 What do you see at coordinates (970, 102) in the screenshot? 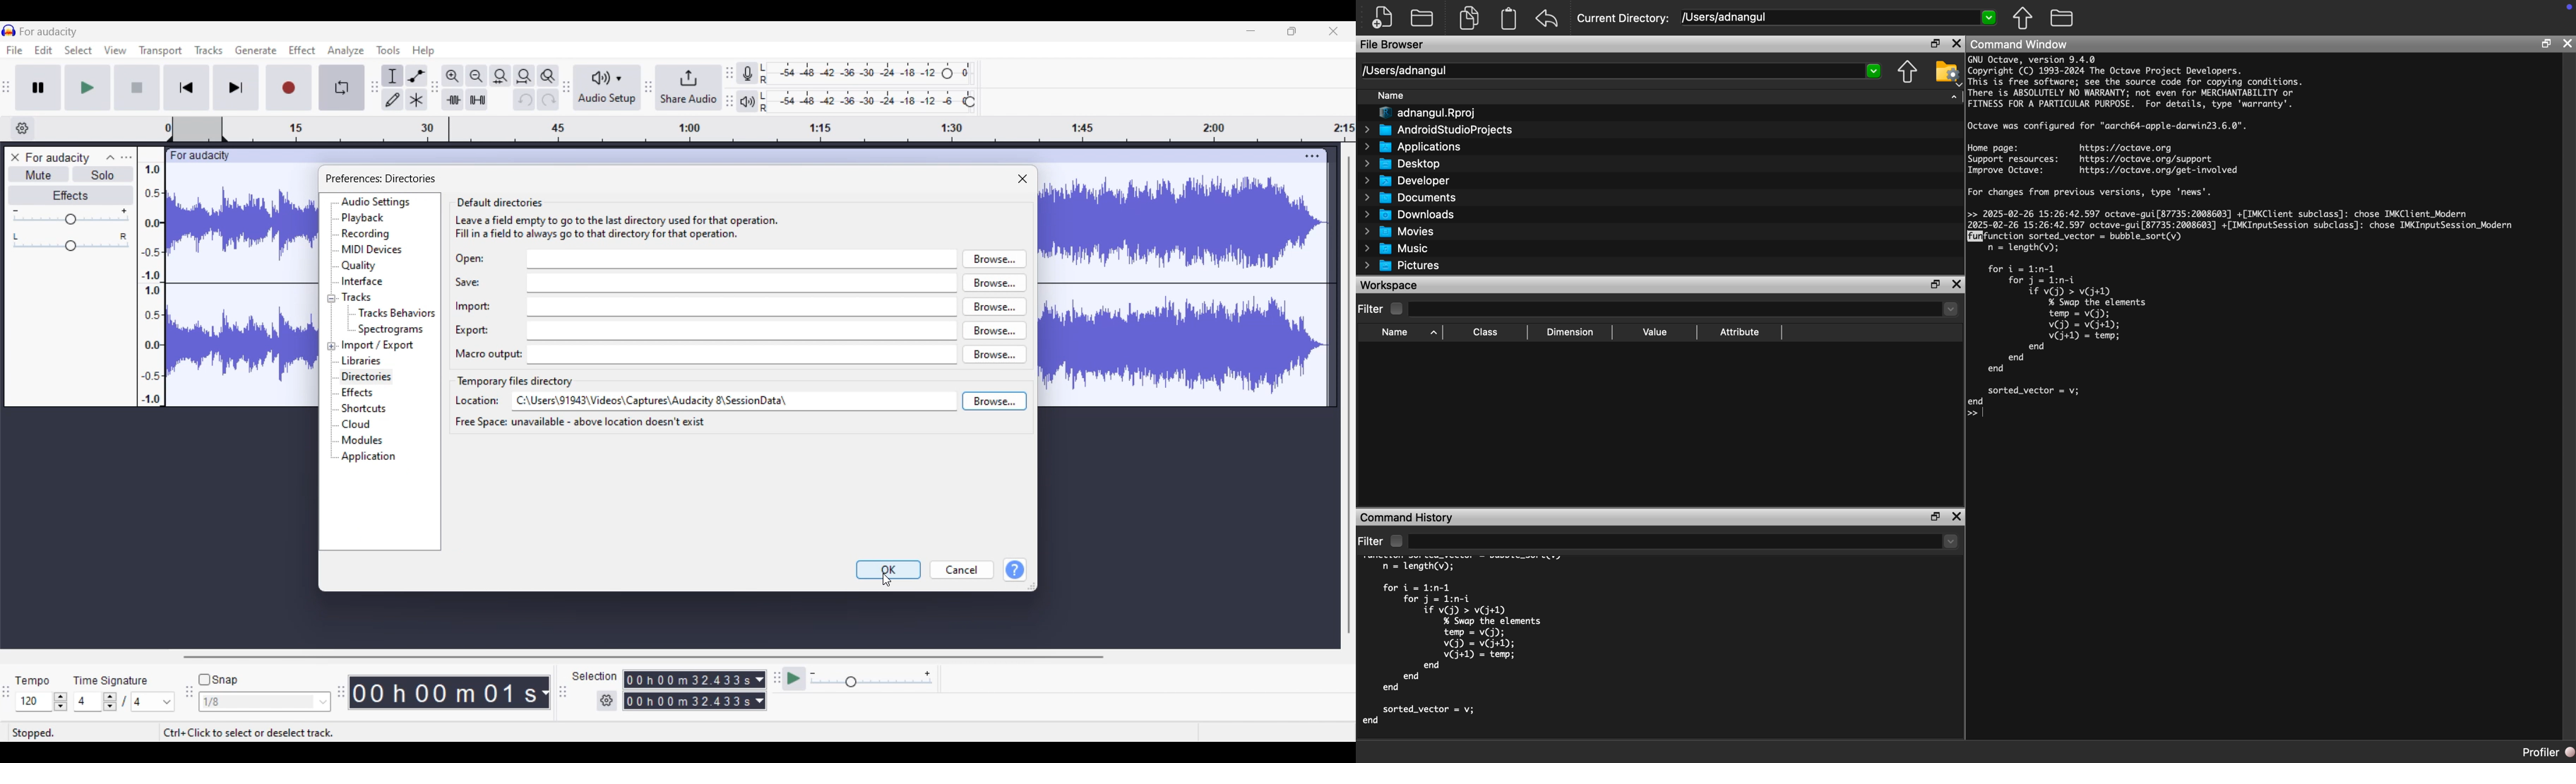
I see `Header to change playback level` at bounding box center [970, 102].